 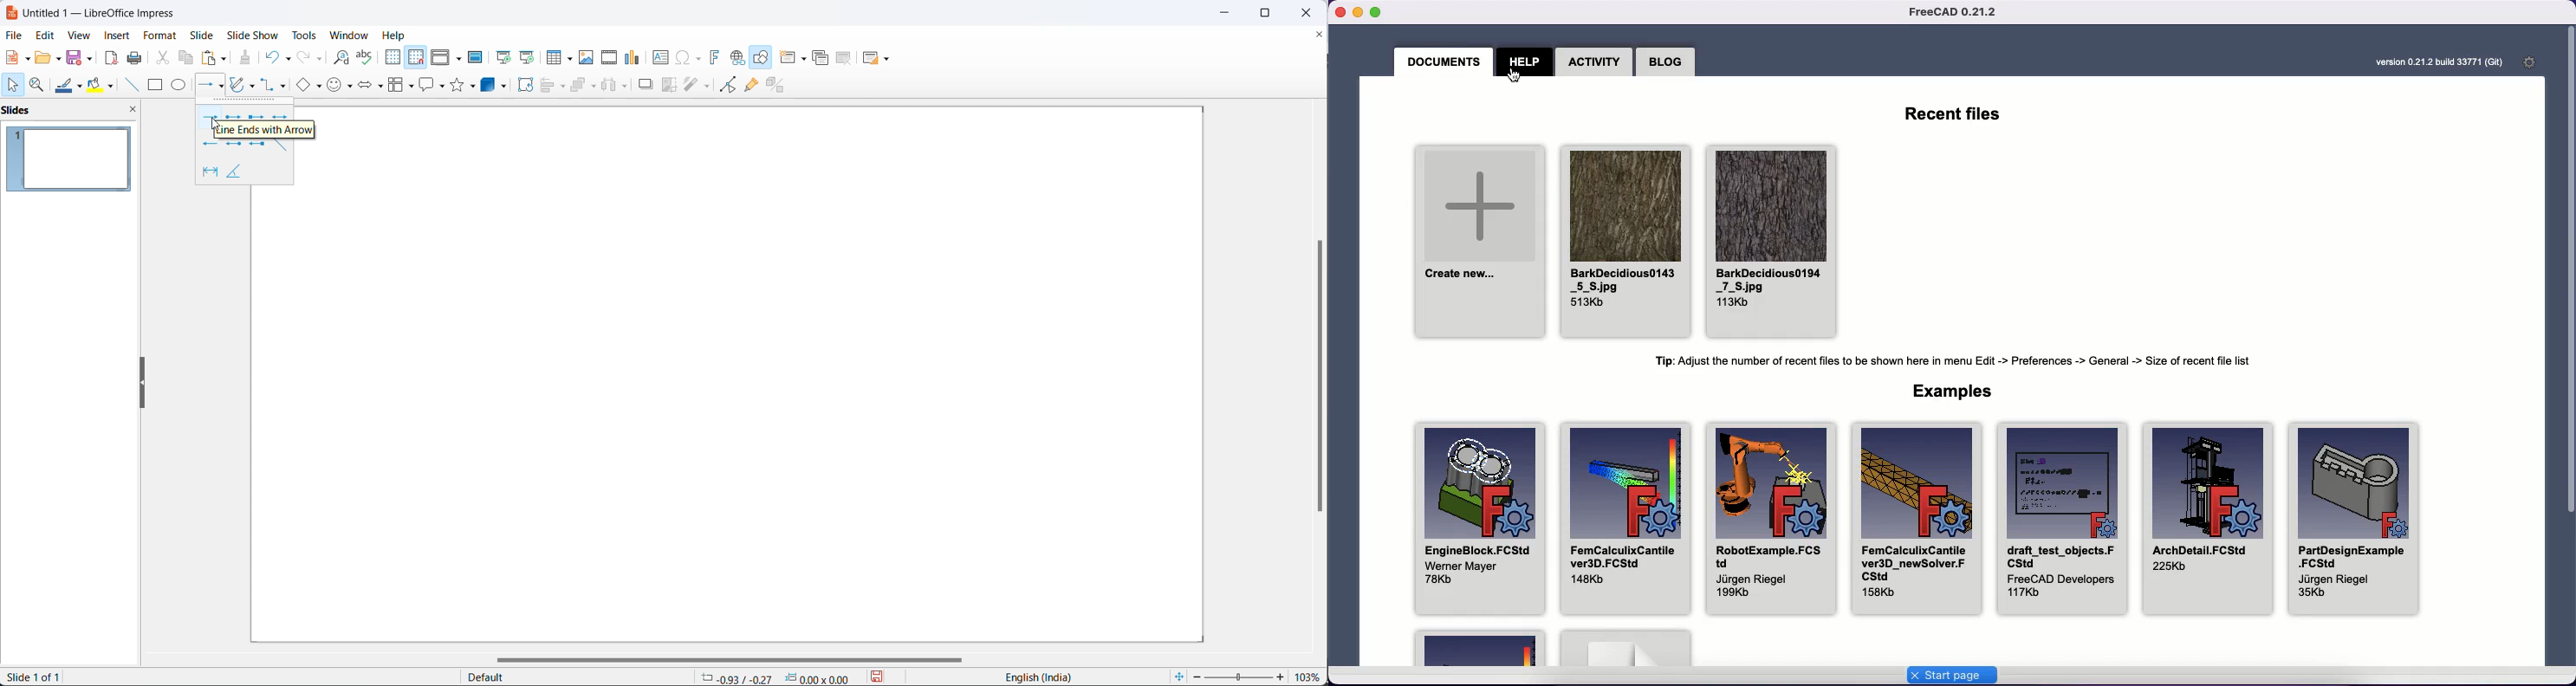 I want to click on basic shapes, so click(x=307, y=86).